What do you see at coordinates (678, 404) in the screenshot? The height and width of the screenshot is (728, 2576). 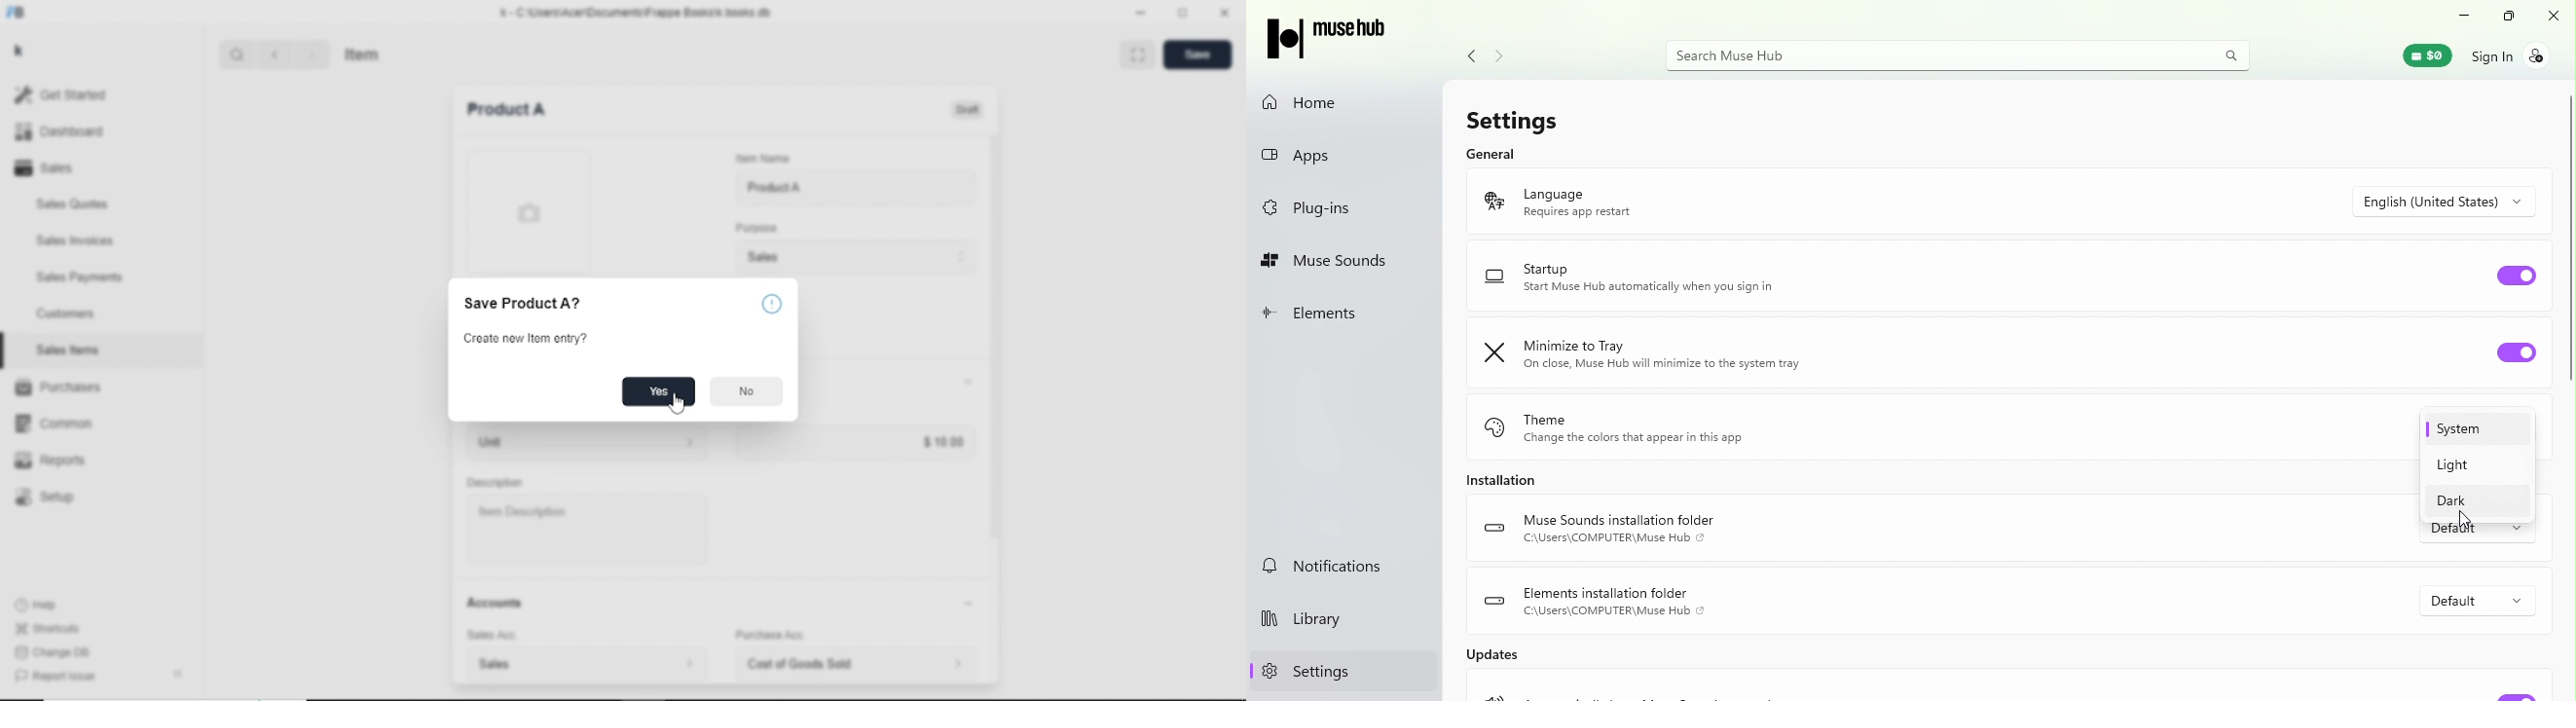 I see `Cursor` at bounding box center [678, 404].